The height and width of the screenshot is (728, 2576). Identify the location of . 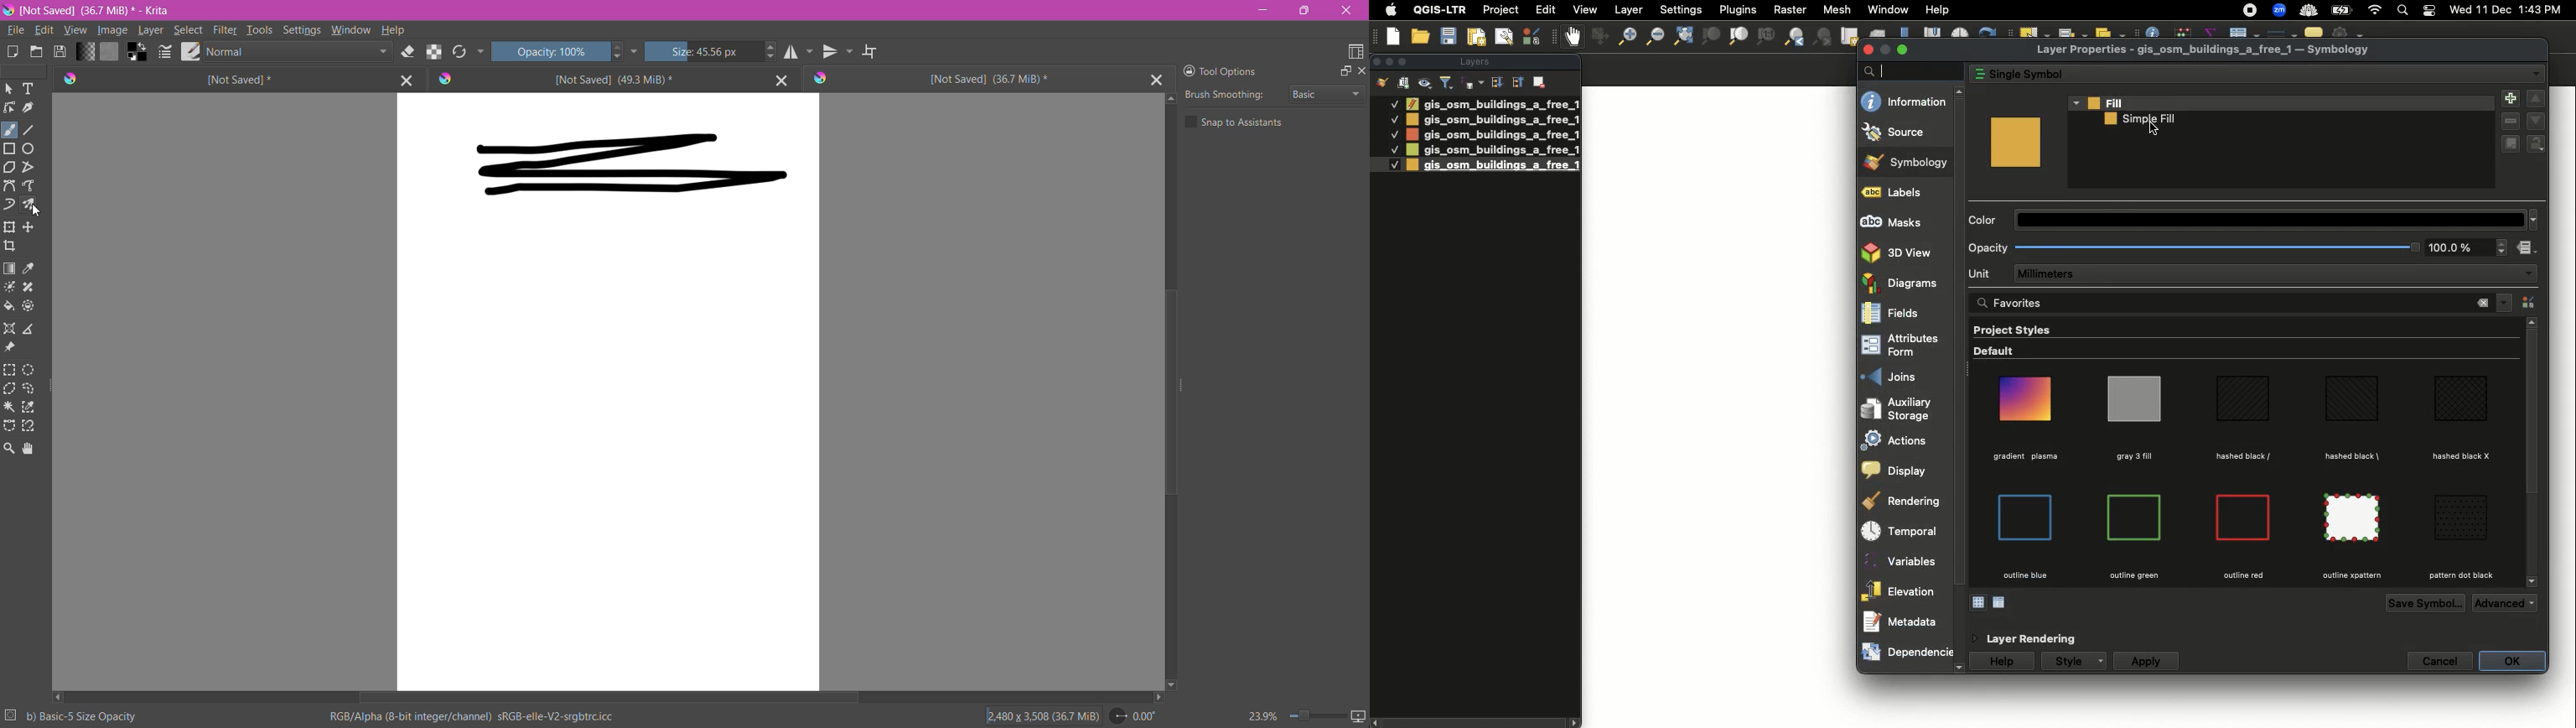
(2529, 301).